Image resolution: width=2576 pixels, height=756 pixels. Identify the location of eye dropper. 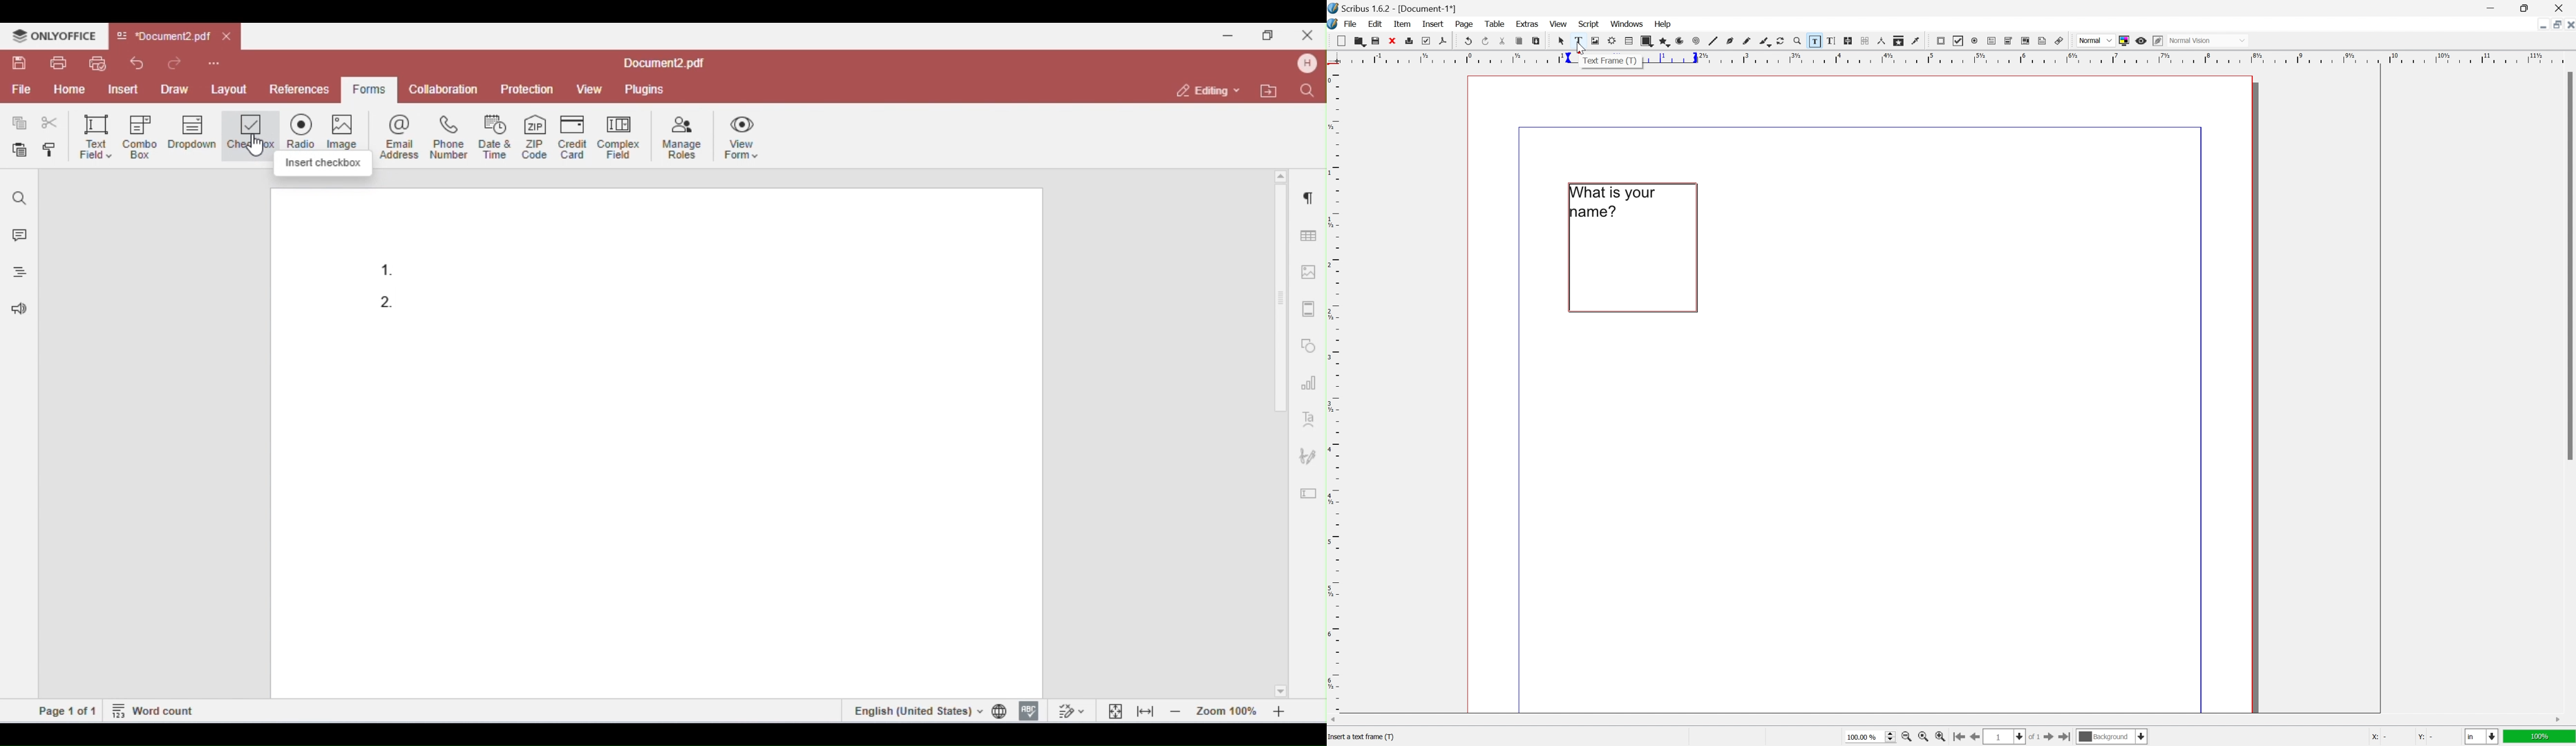
(1916, 41).